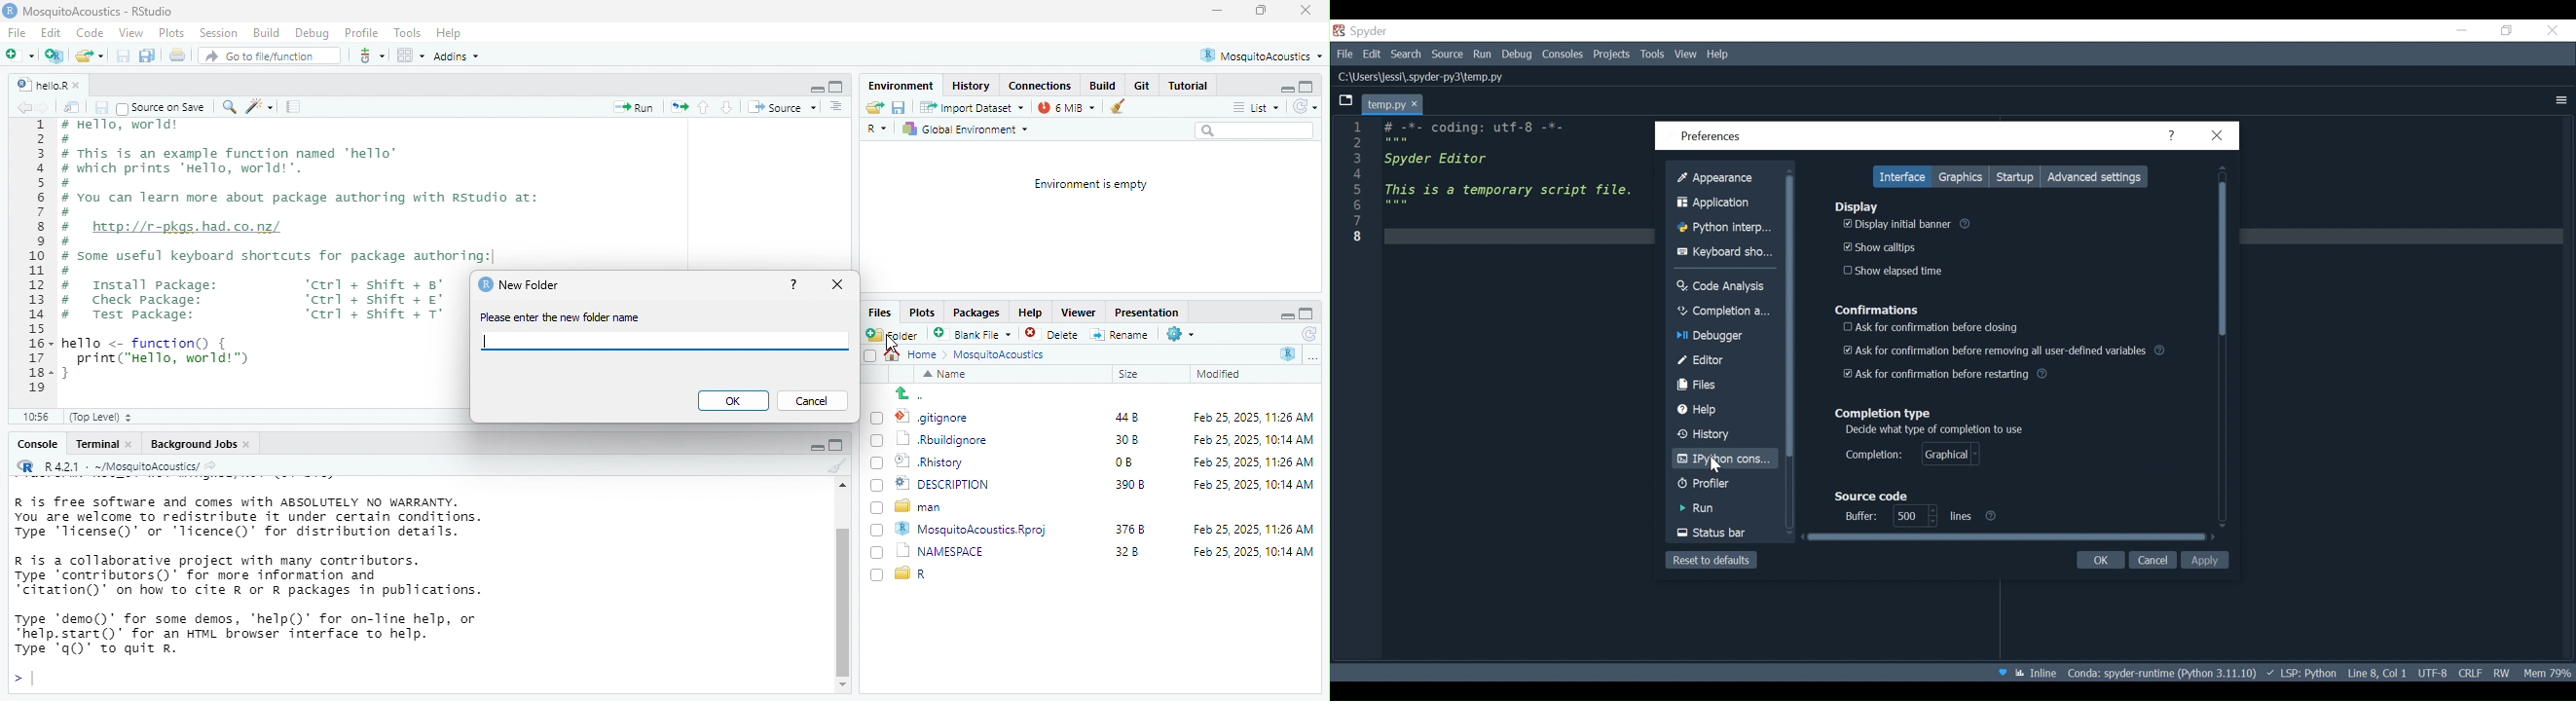 The image size is (2576, 728). Describe the element at coordinates (1145, 313) in the screenshot. I see `Presentation` at that location.